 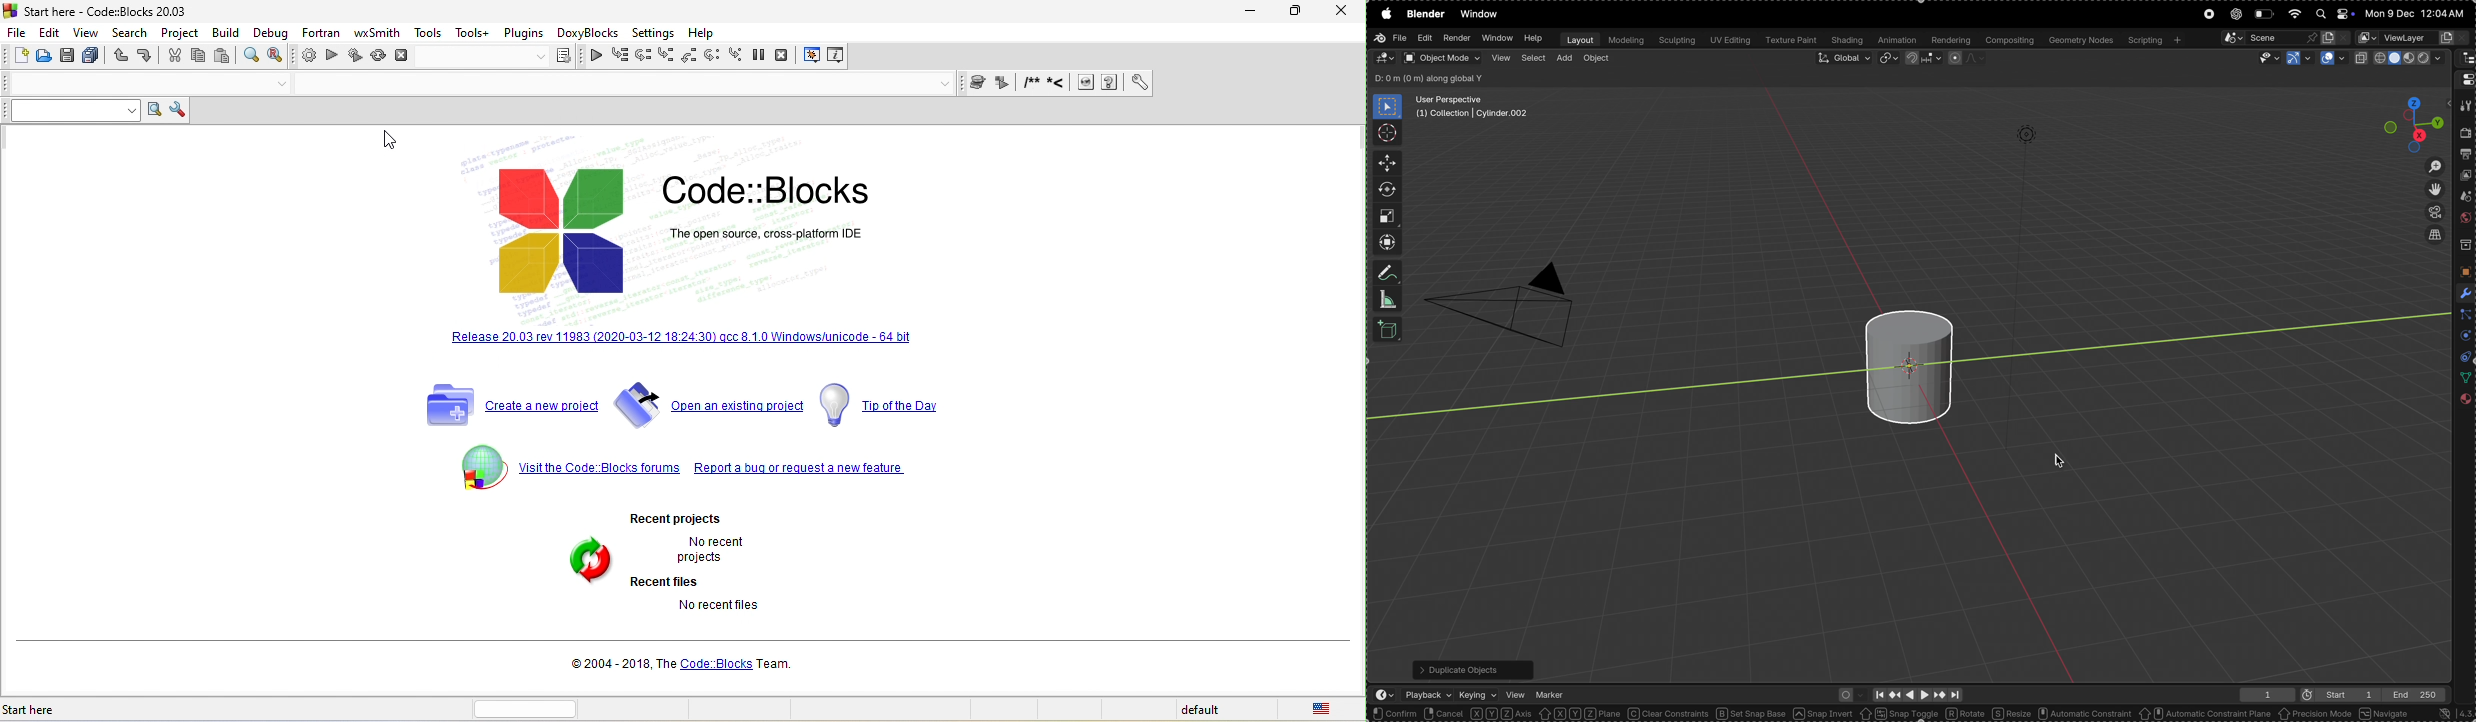 I want to click on open tab , so click(x=126, y=84).